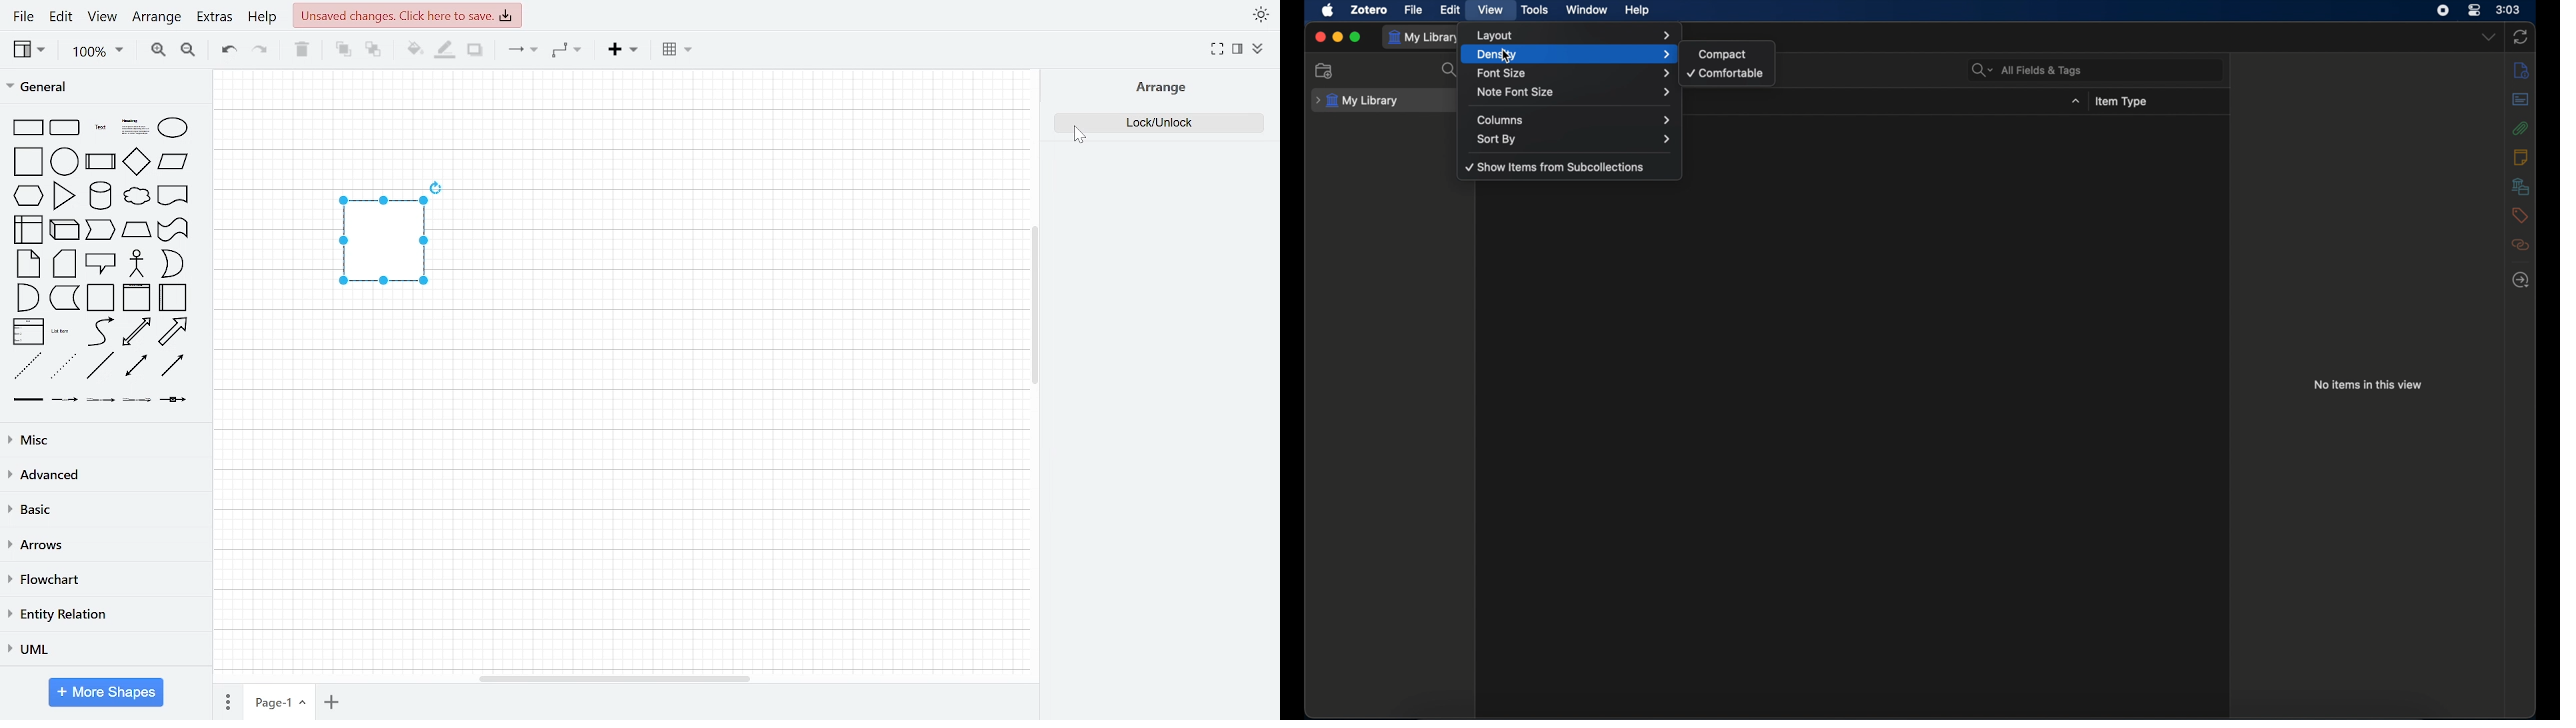 This screenshot has width=2576, height=728. I want to click on square, so click(27, 161).